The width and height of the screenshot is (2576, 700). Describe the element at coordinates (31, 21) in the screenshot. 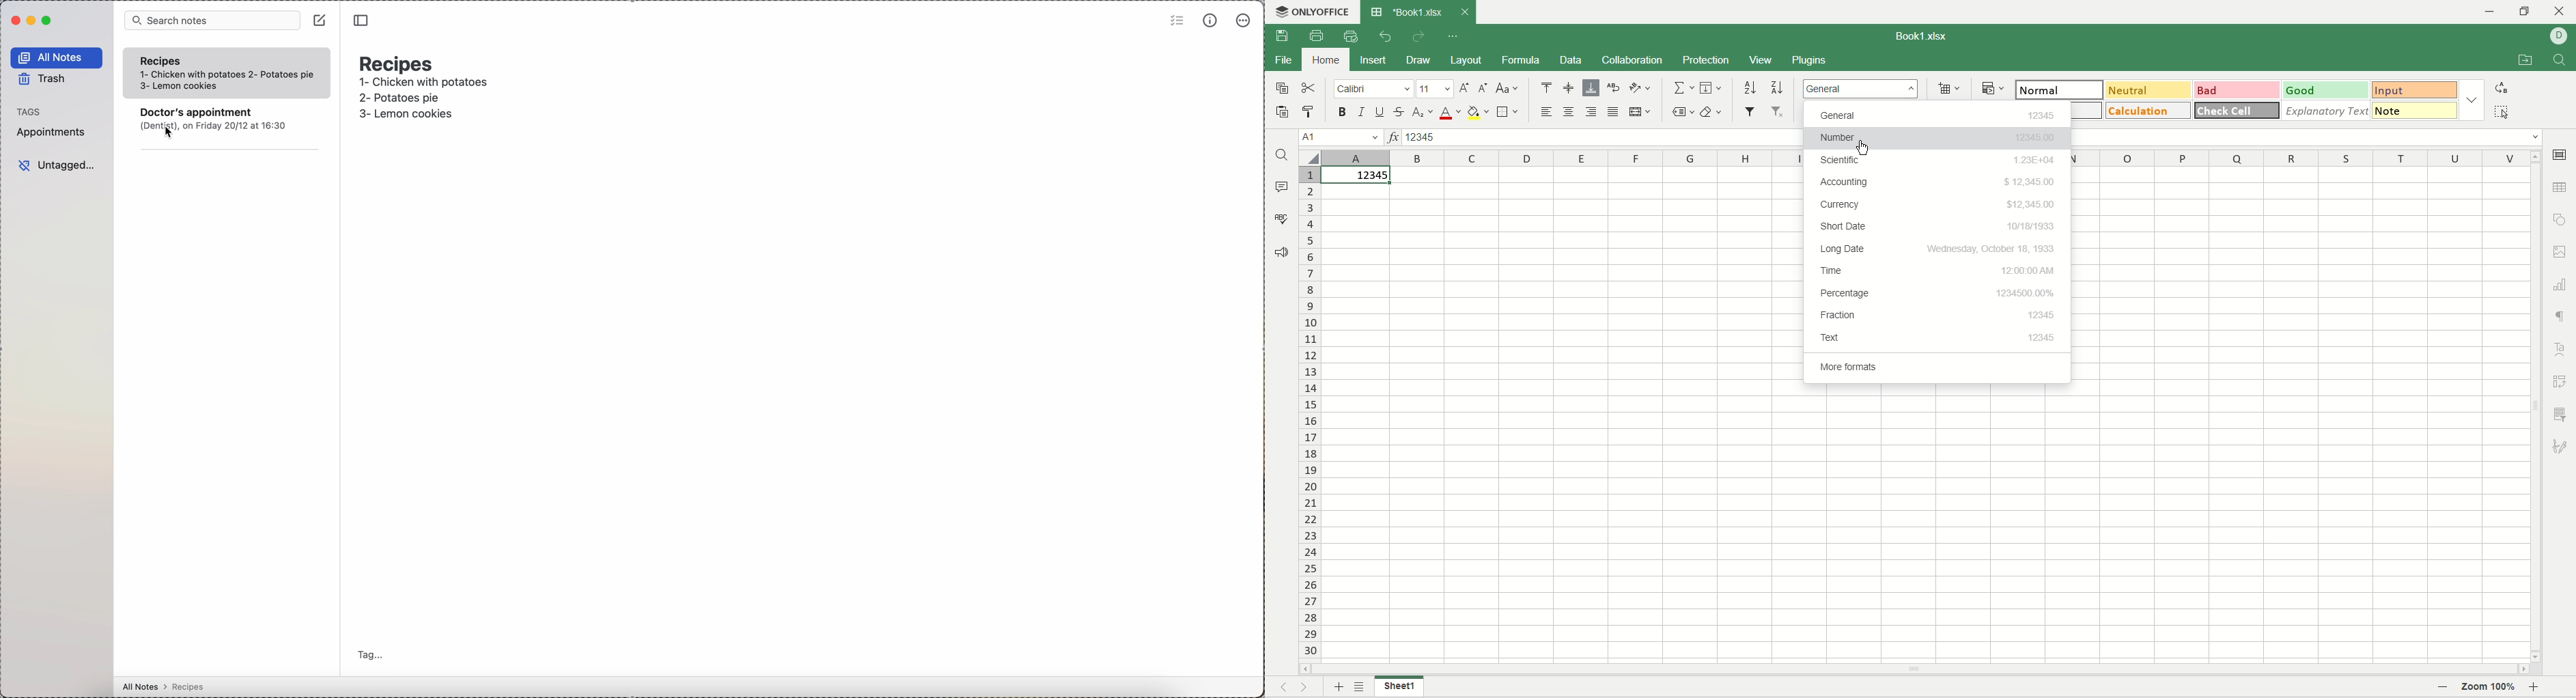

I see `minimize Simplenote` at that location.